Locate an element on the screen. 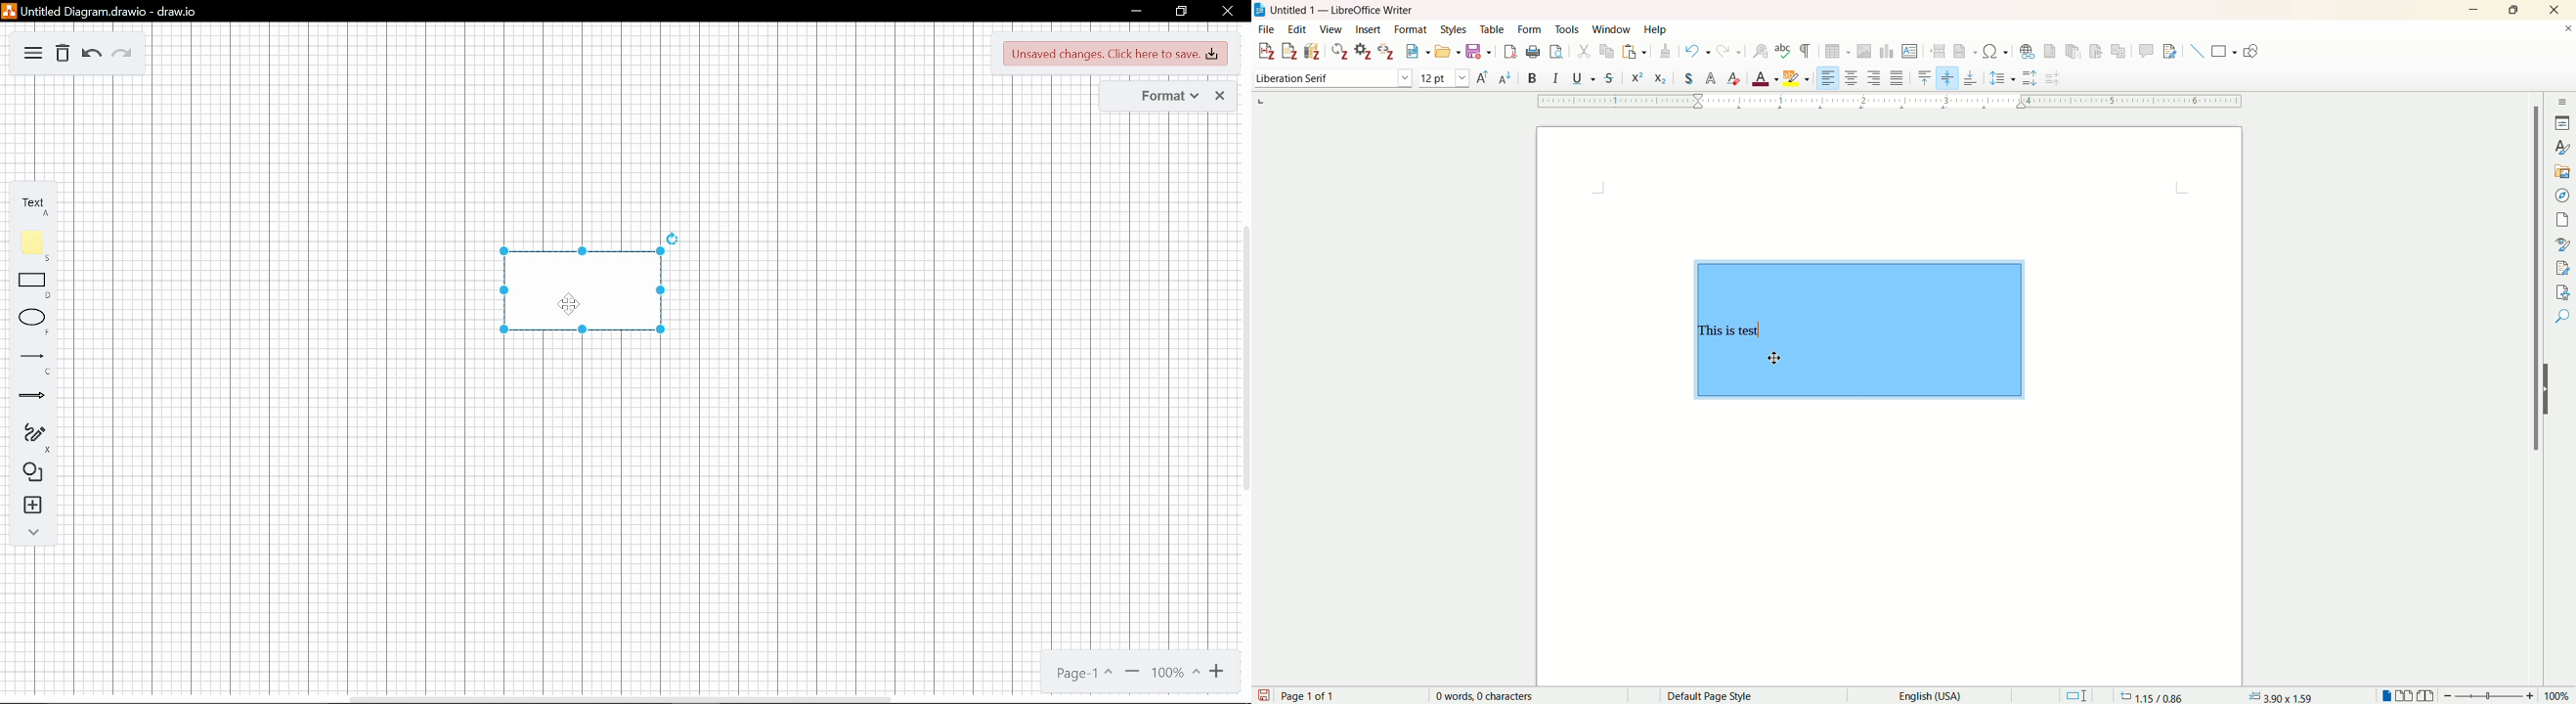 This screenshot has width=2576, height=728. new is located at coordinates (1415, 52).